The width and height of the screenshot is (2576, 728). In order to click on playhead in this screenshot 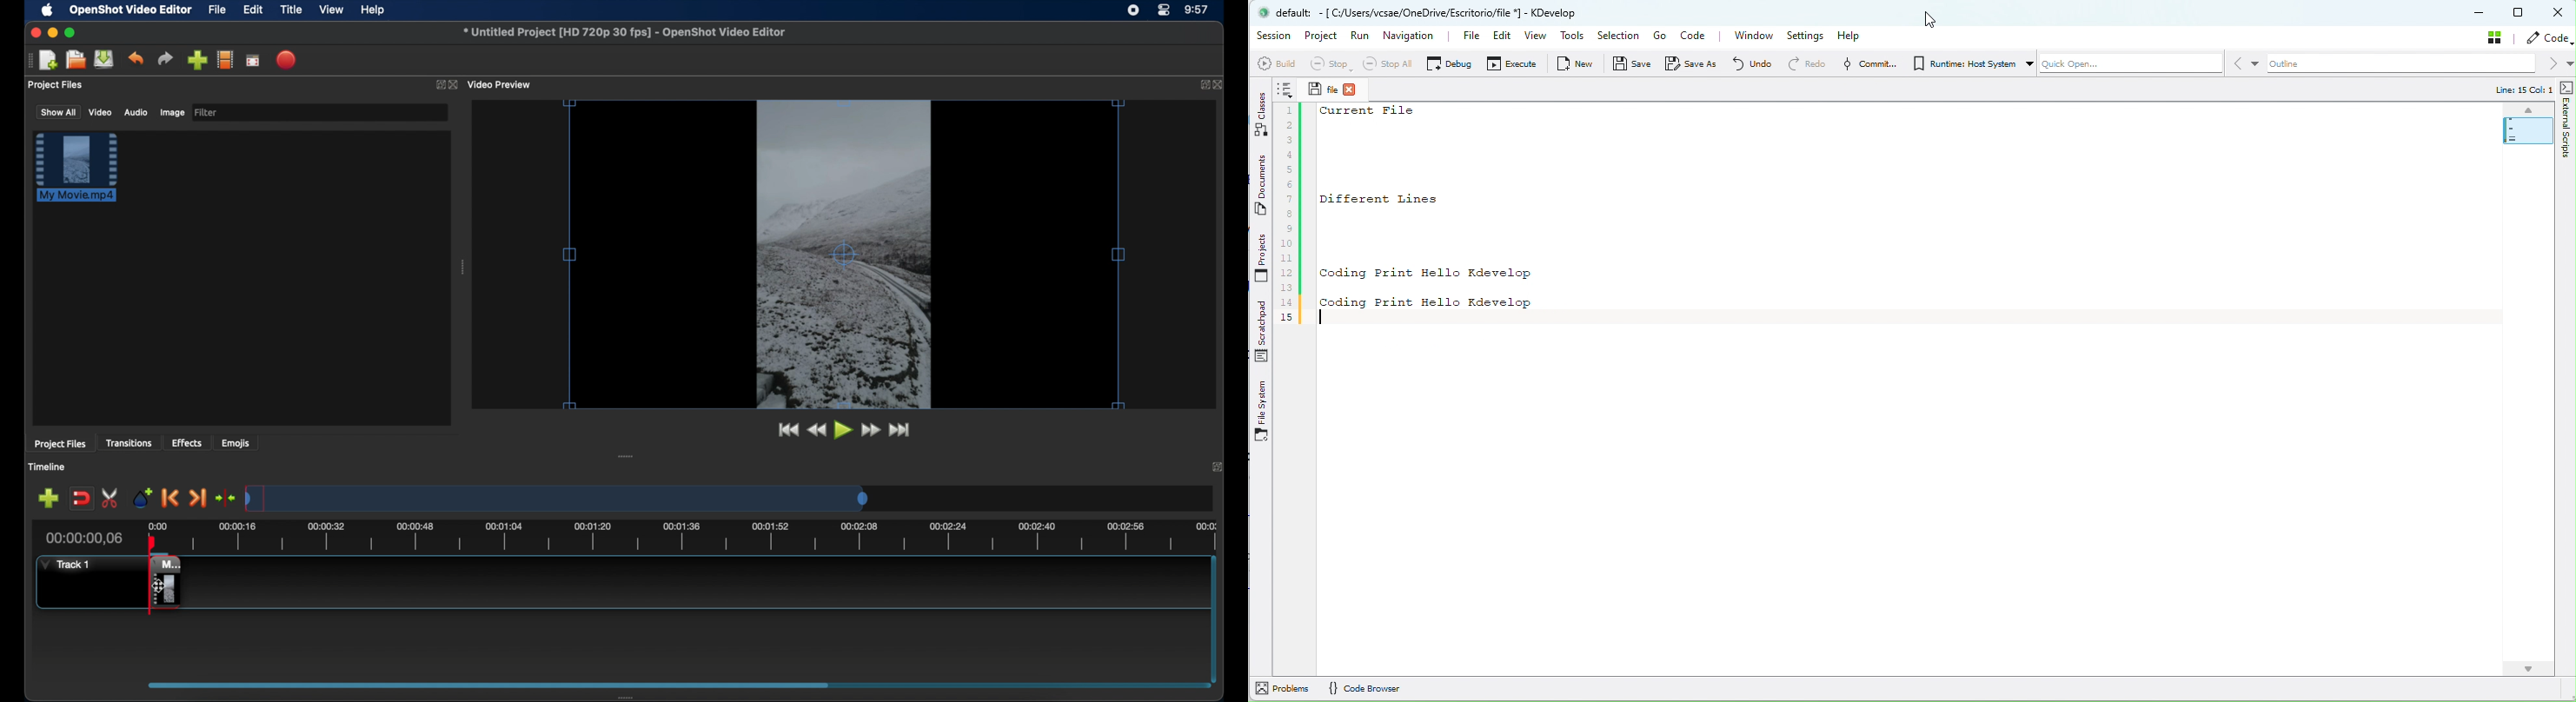, I will do `click(152, 543)`.